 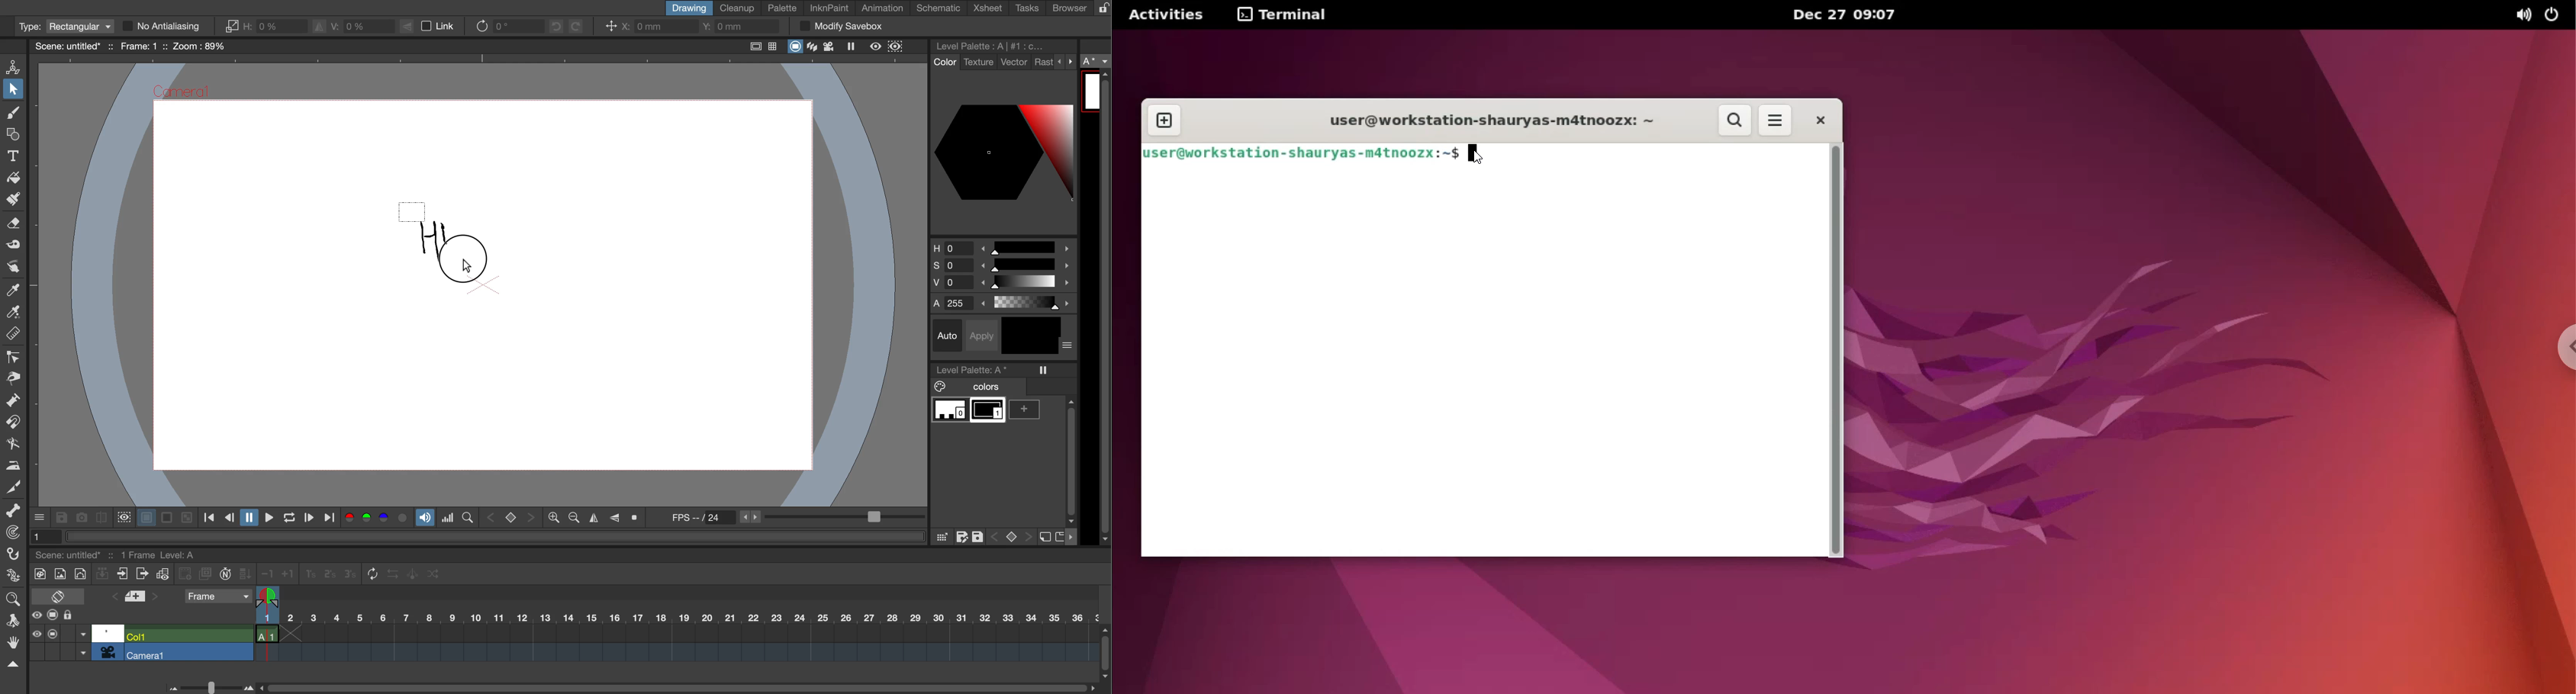 What do you see at coordinates (841, 27) in the screenshot?
I see `modify savebox` at bounding box center [841, 27].